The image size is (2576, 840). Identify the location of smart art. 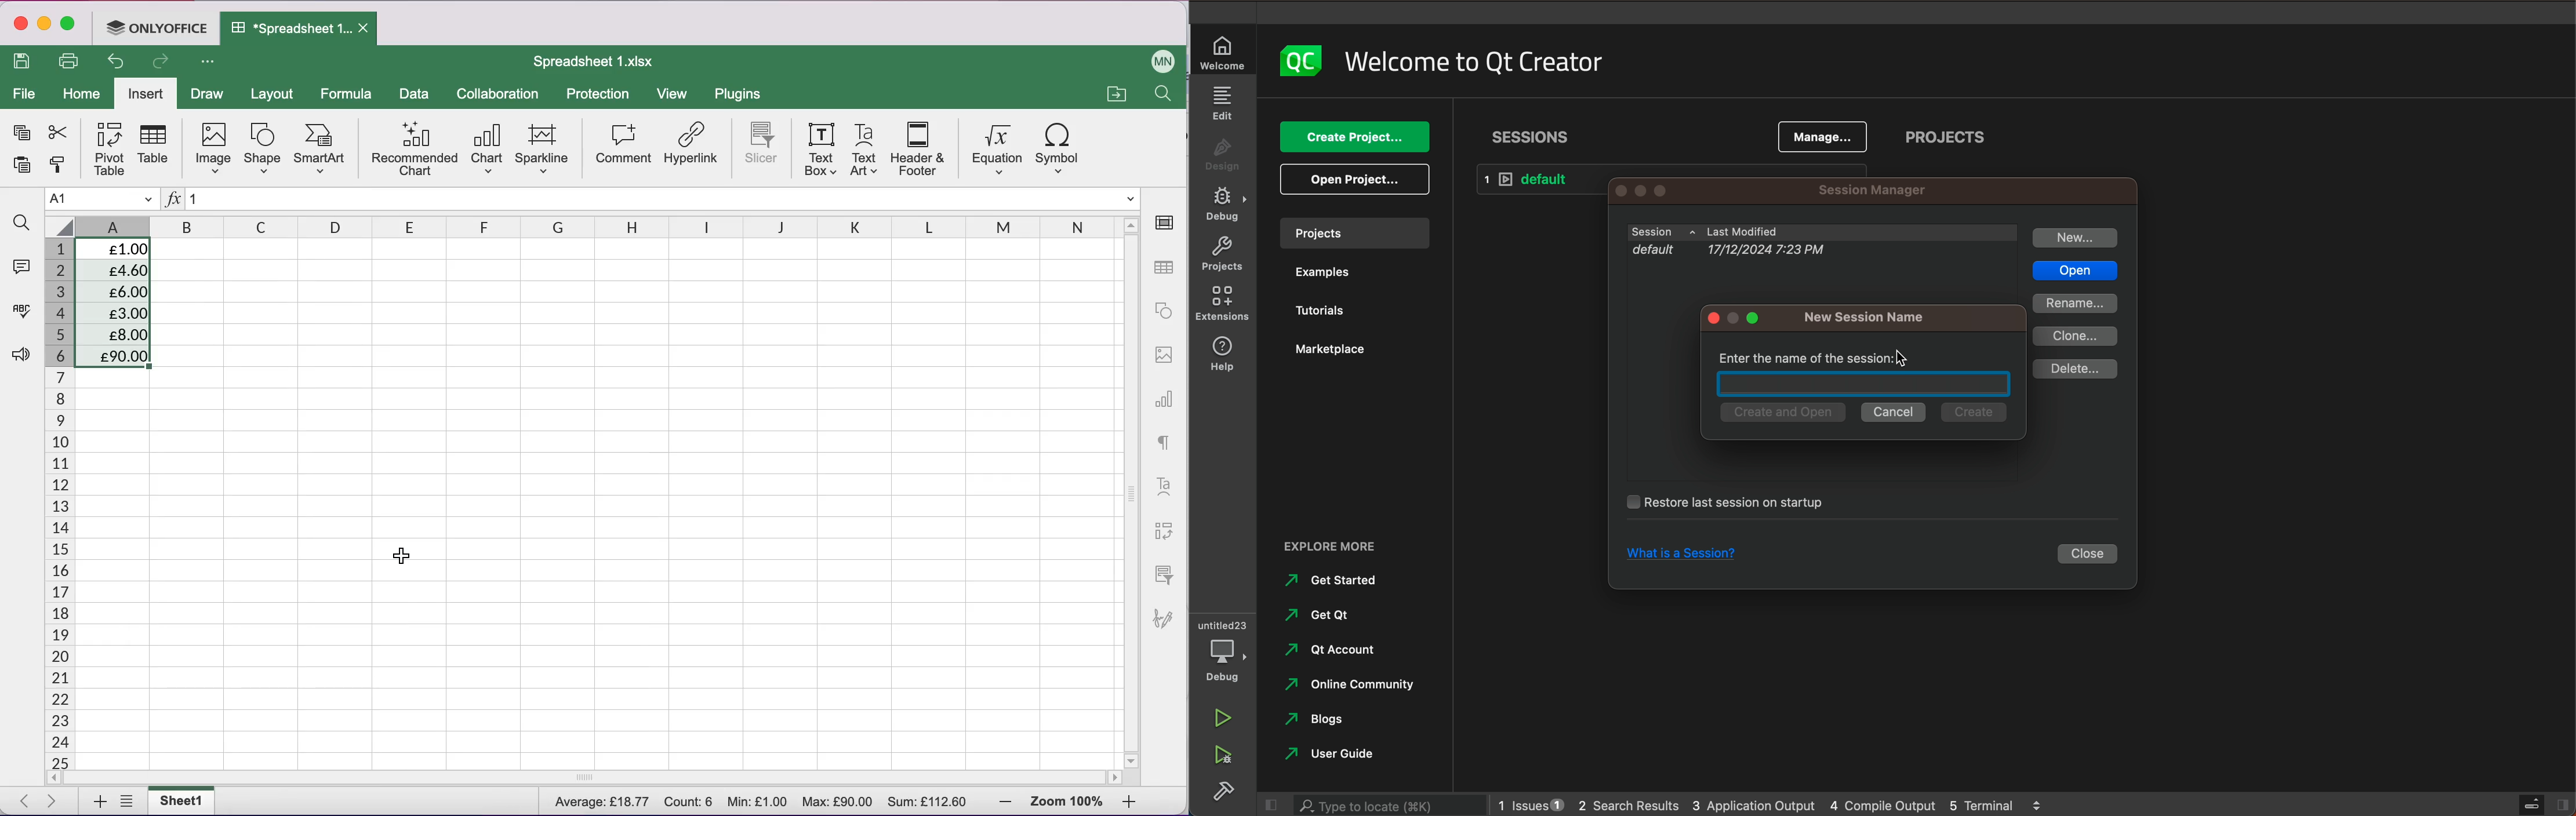
(322, 148).